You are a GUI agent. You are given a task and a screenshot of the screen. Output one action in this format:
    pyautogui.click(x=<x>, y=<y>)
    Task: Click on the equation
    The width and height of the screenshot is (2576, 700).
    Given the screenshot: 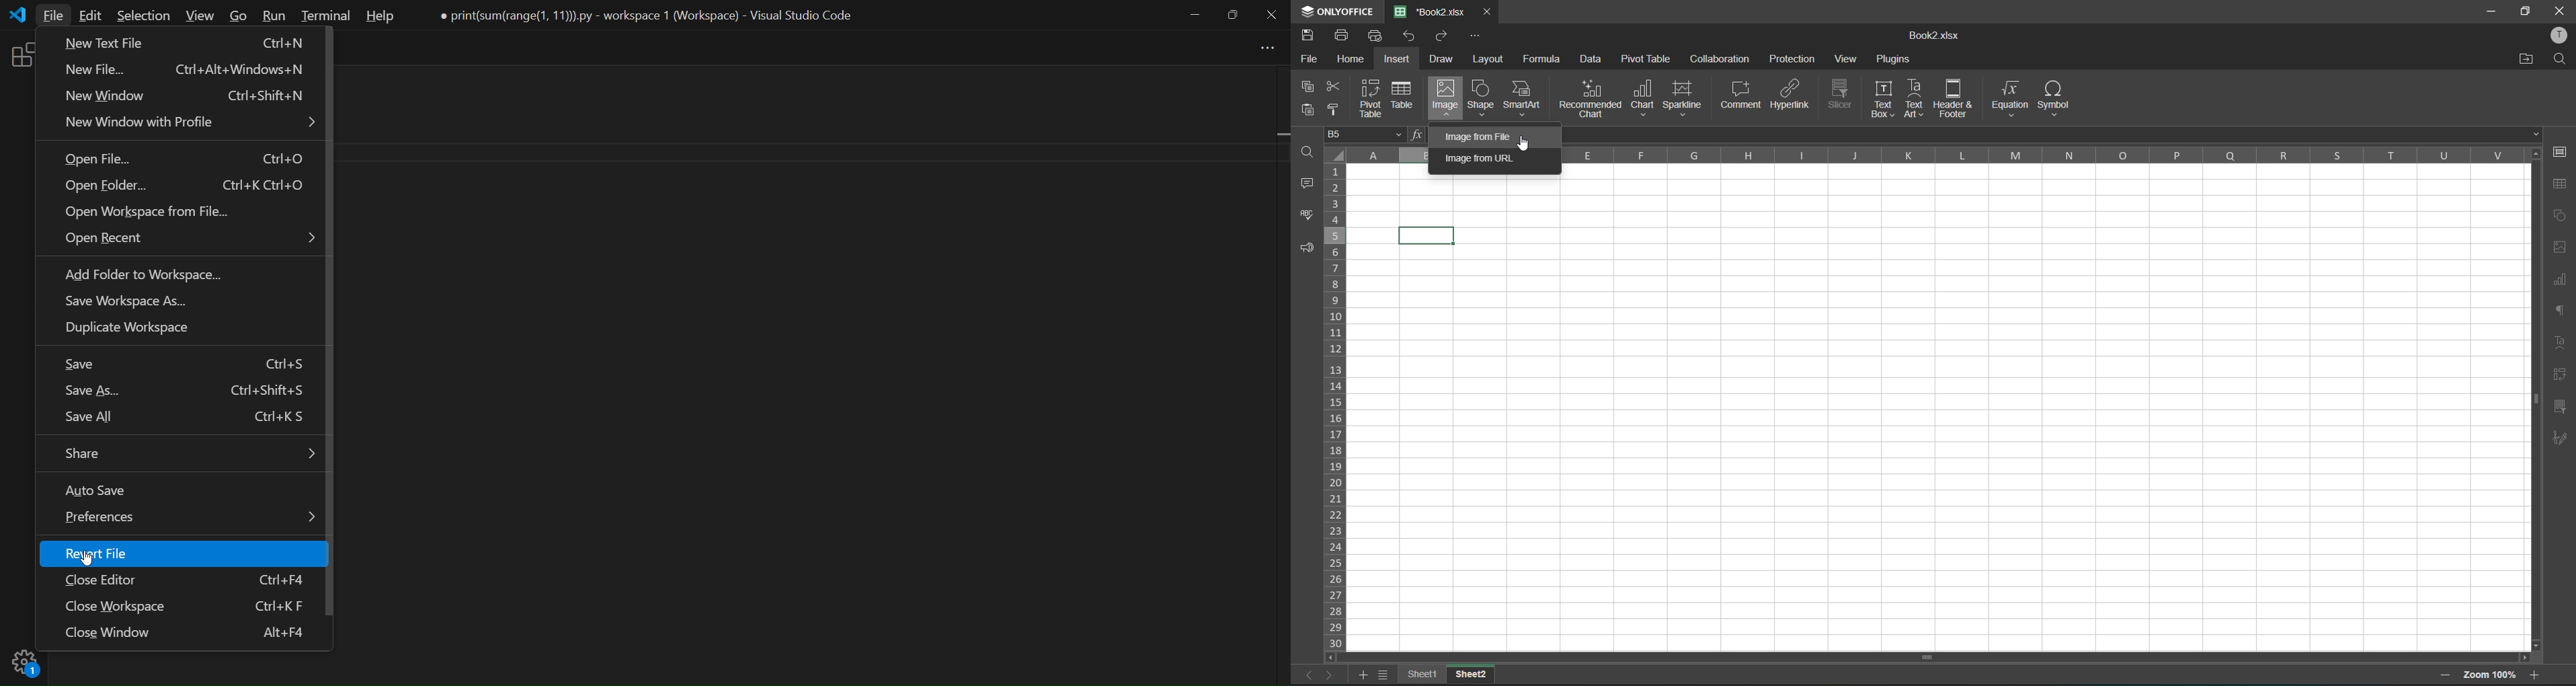 What is the action you would take?
    pyautogui.click(x=2009, y=98)
    